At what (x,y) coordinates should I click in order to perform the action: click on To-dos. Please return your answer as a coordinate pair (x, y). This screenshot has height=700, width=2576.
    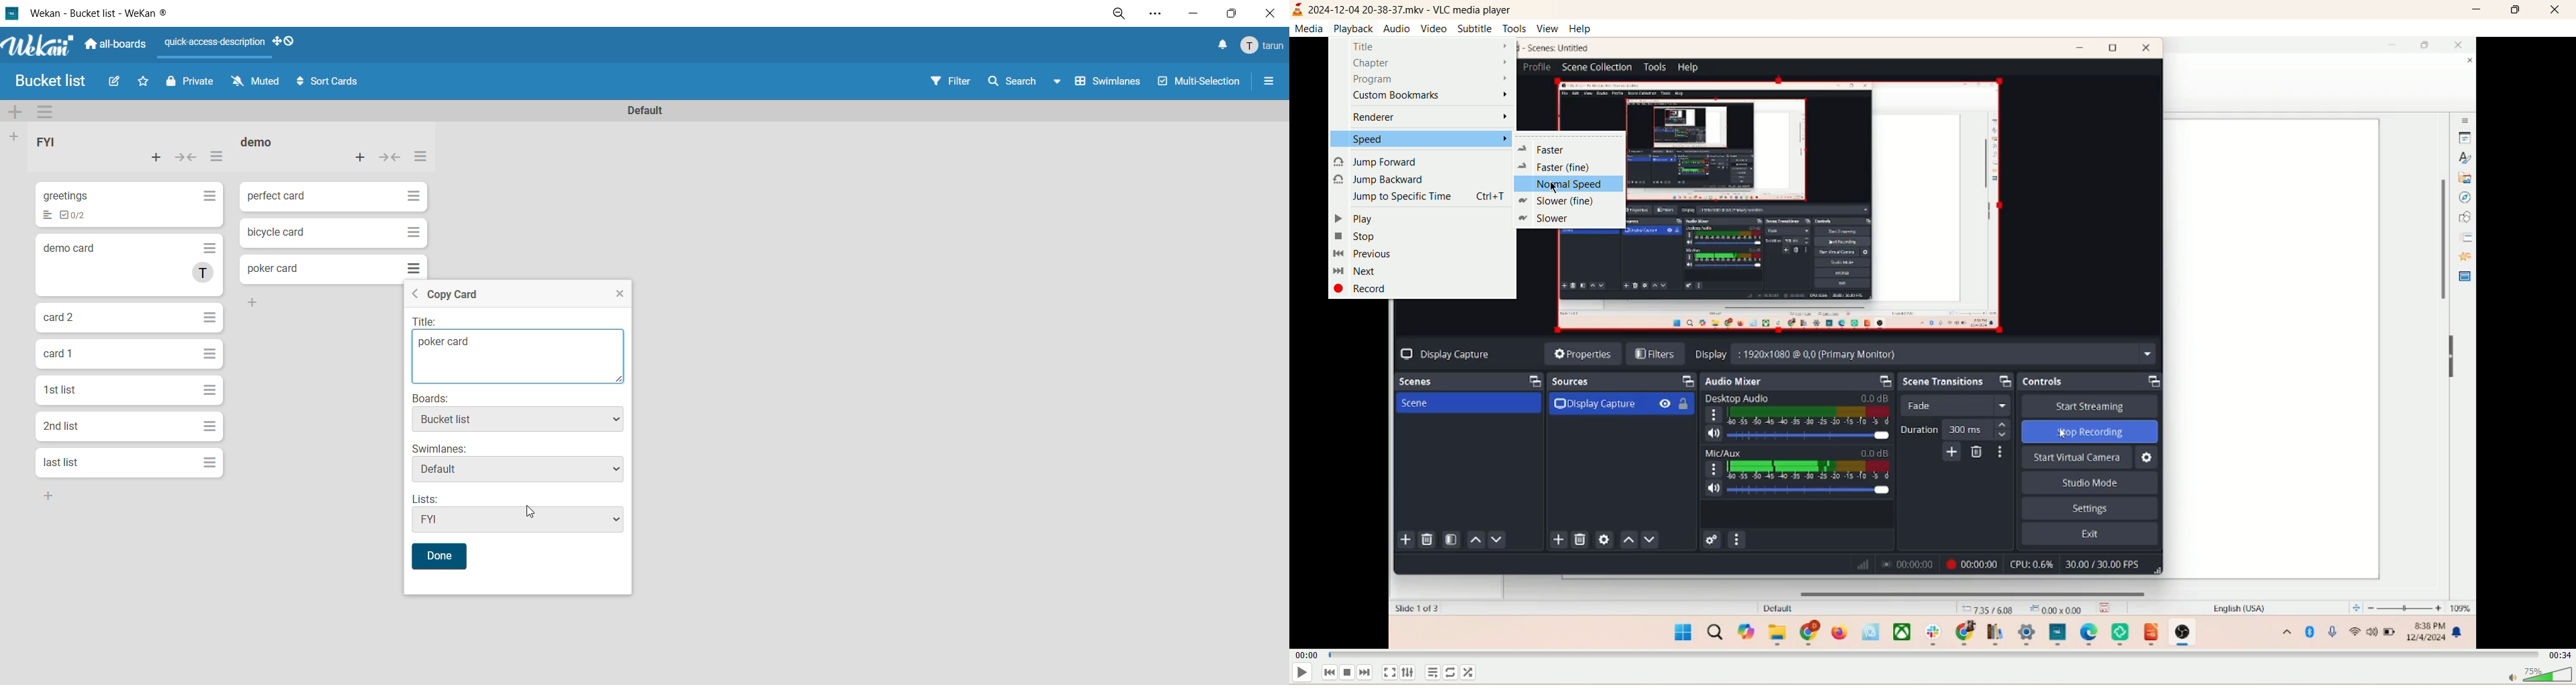
    Looking at the image, I should click on (79, 216).